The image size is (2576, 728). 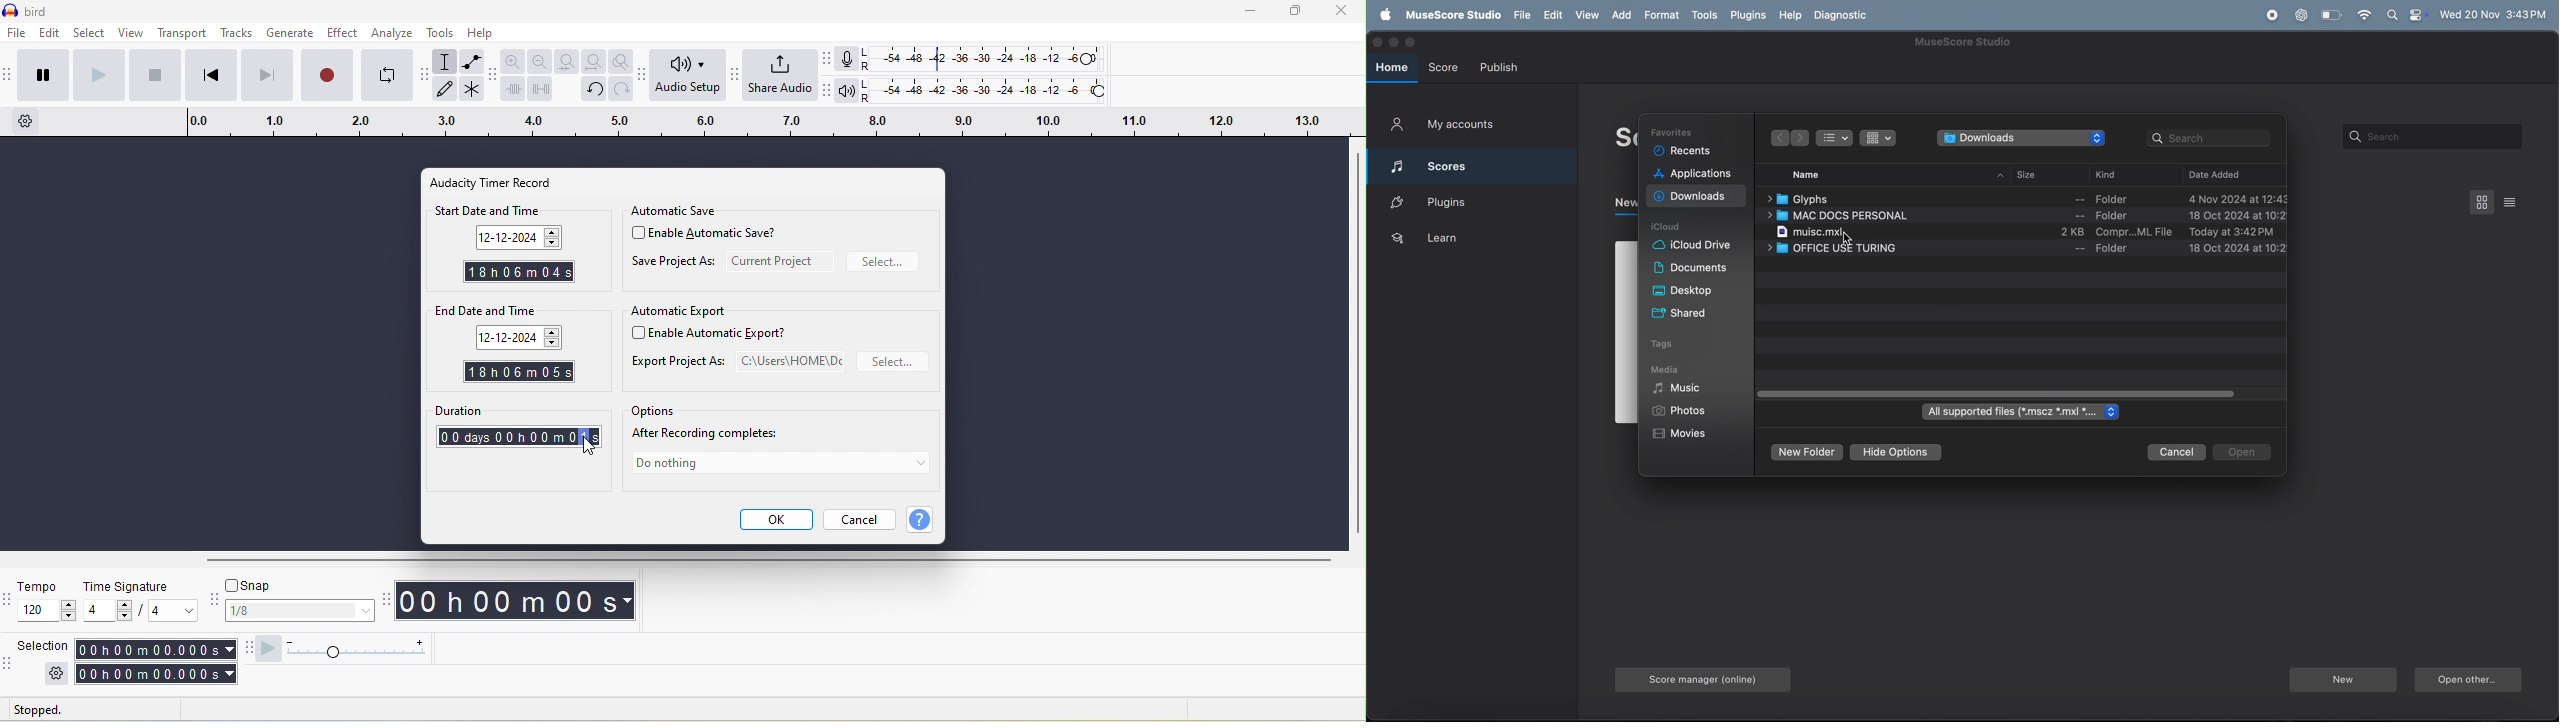 I want to click on time, so click(x=521, y=600).